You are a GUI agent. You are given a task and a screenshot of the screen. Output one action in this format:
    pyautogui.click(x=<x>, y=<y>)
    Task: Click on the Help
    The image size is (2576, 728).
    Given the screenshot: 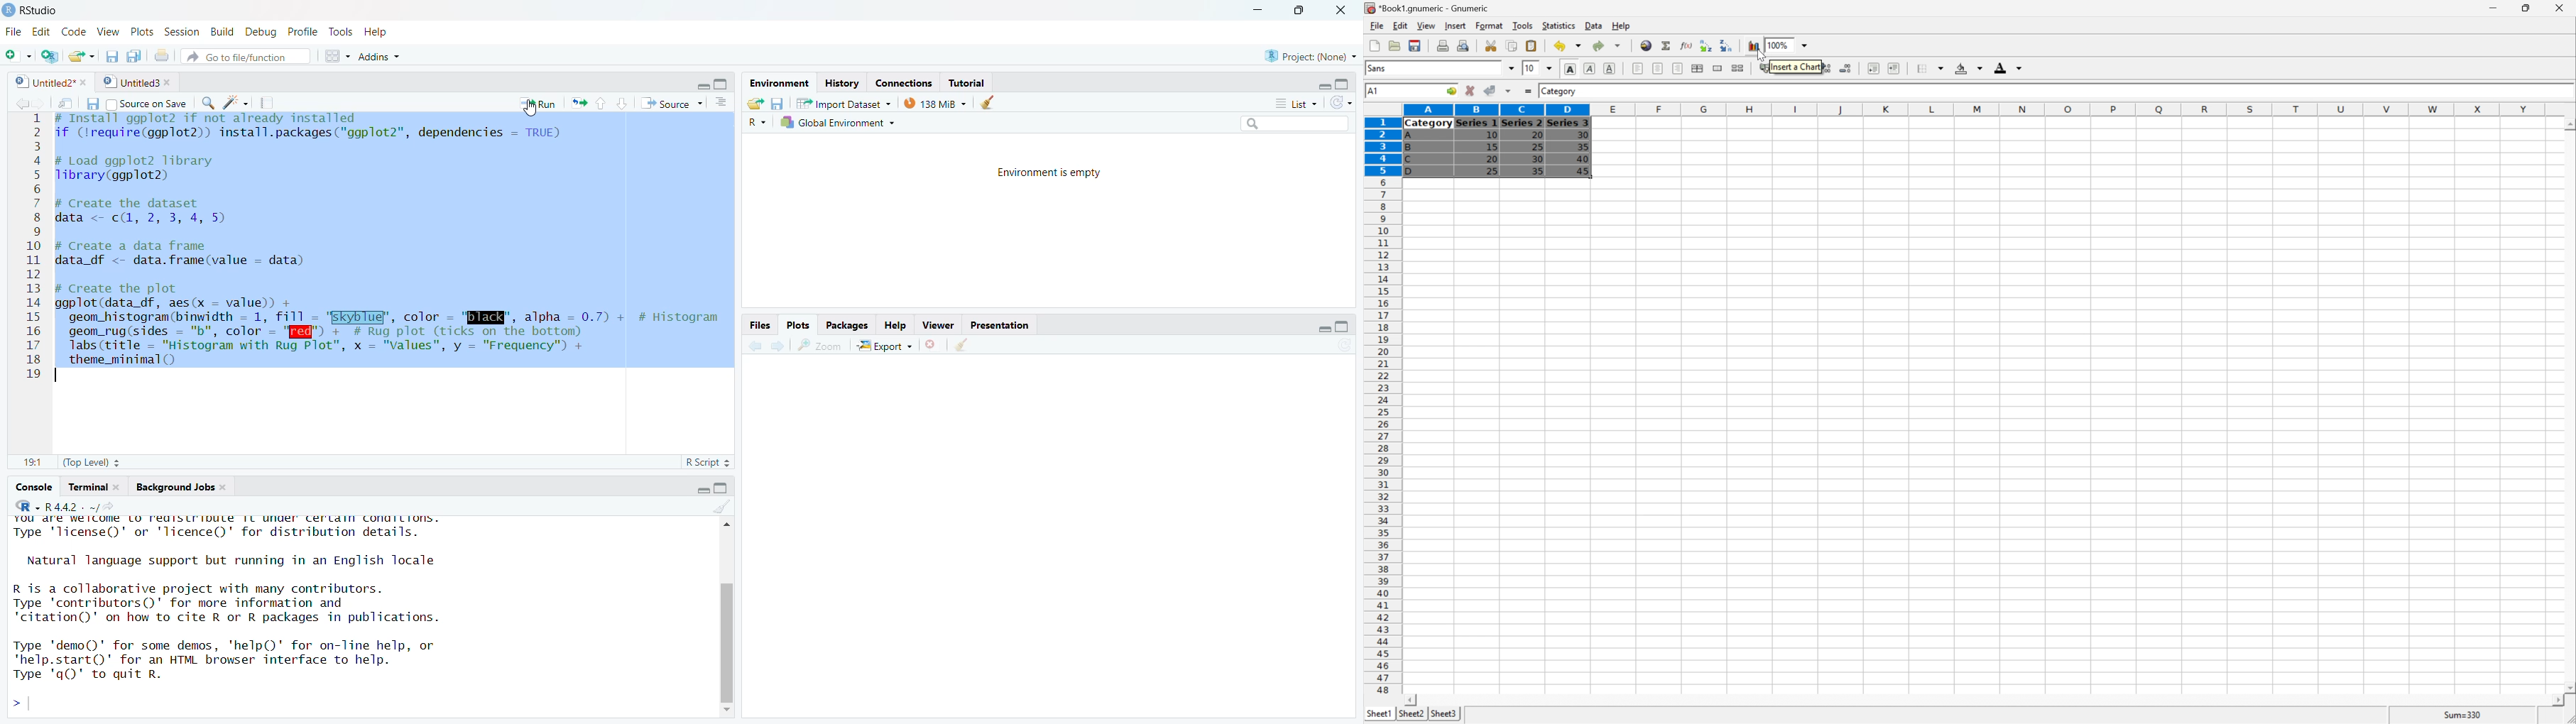 What is the action you would take?
    pyautogui.click(x=377, y=30)
    